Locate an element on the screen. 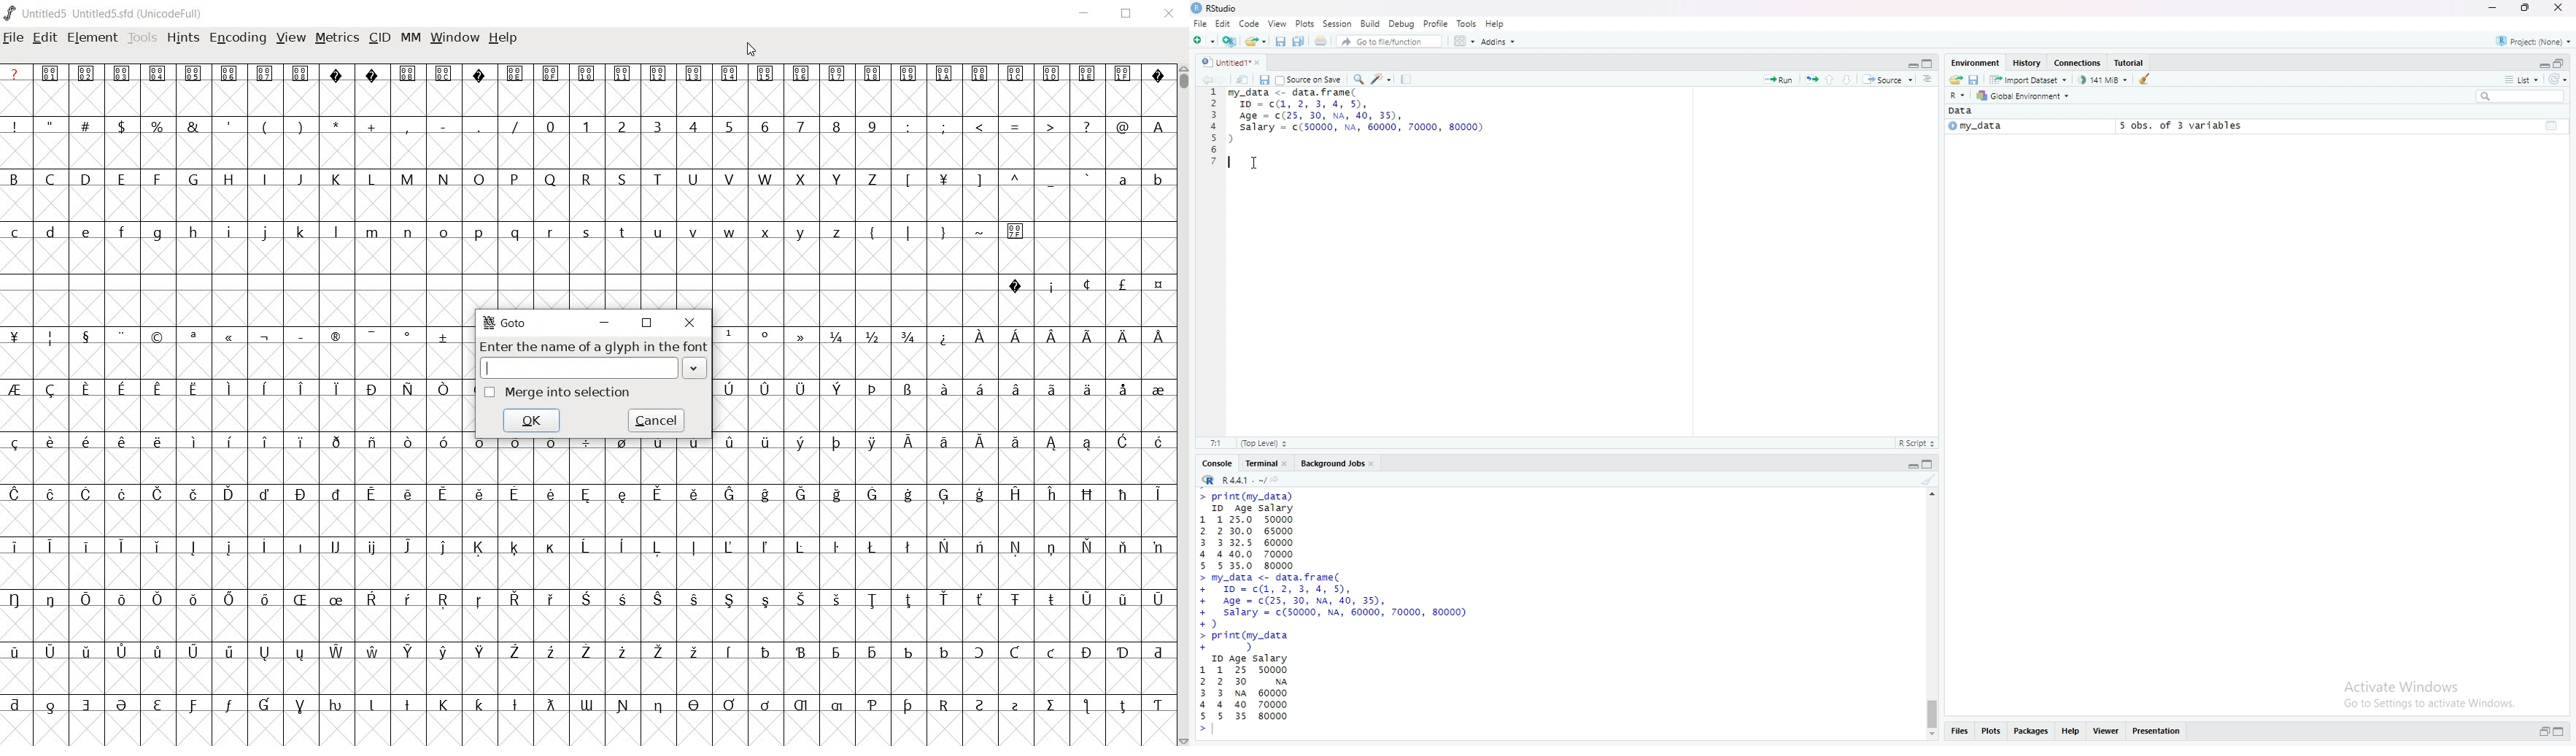 This screenshot has width=2576, height=756. Symbol is located at coordinates (549, 599).